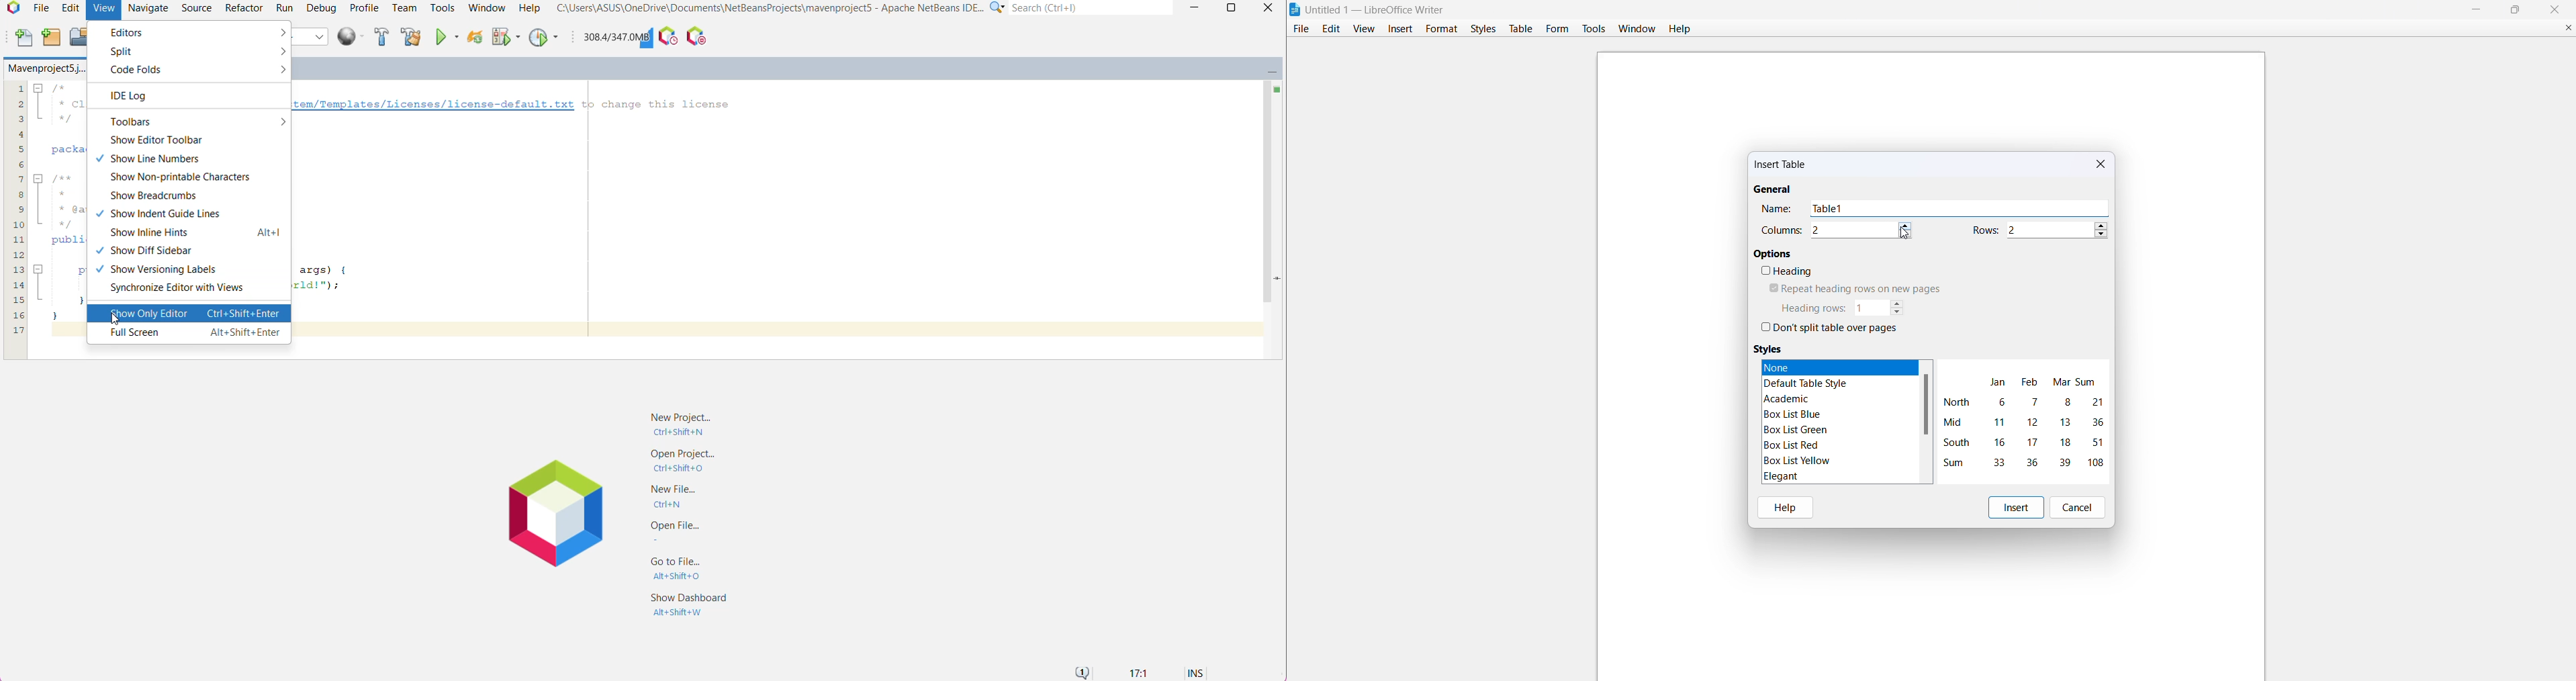 Image resolution: width=2576 pixels, height=700 pixels. What do you see at coordinates (1520, 29) in the screenshot?
I see `table` at bounding box center [1520, 29].